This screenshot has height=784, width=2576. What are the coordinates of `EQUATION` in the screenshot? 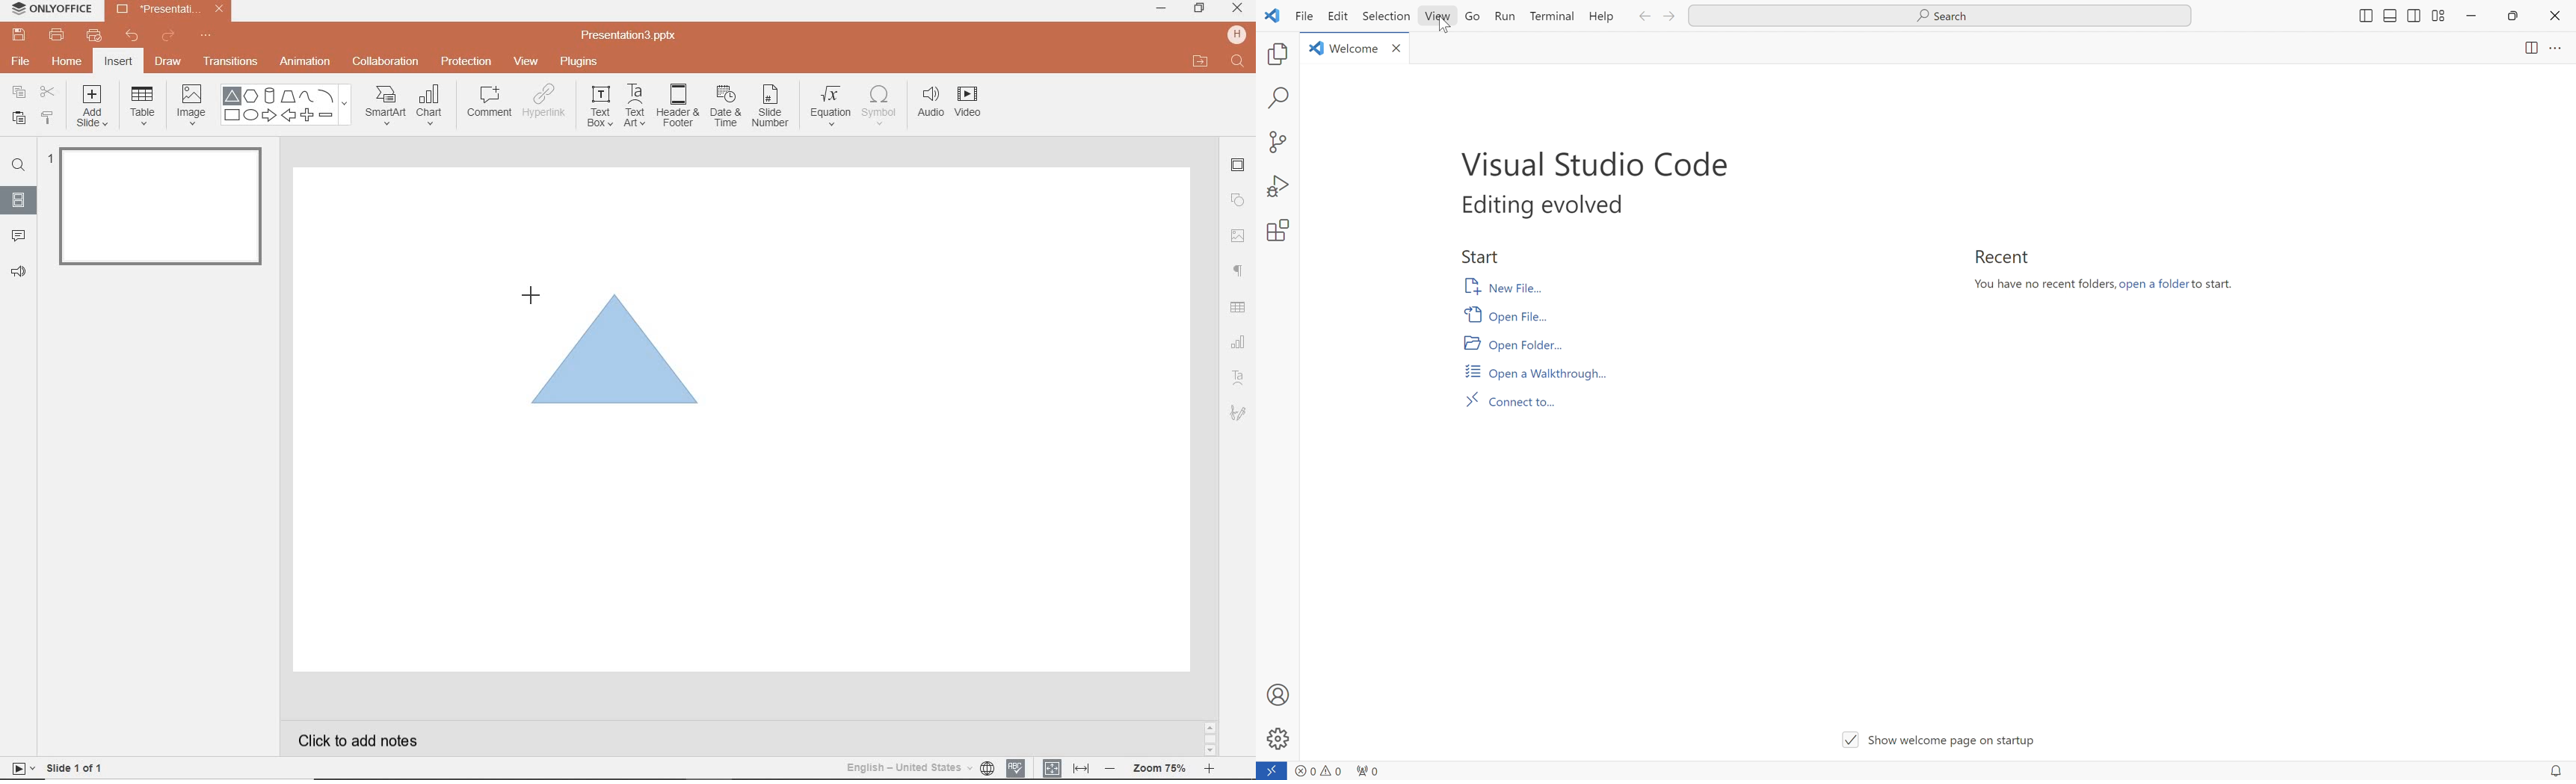 It's located at (831, 108).